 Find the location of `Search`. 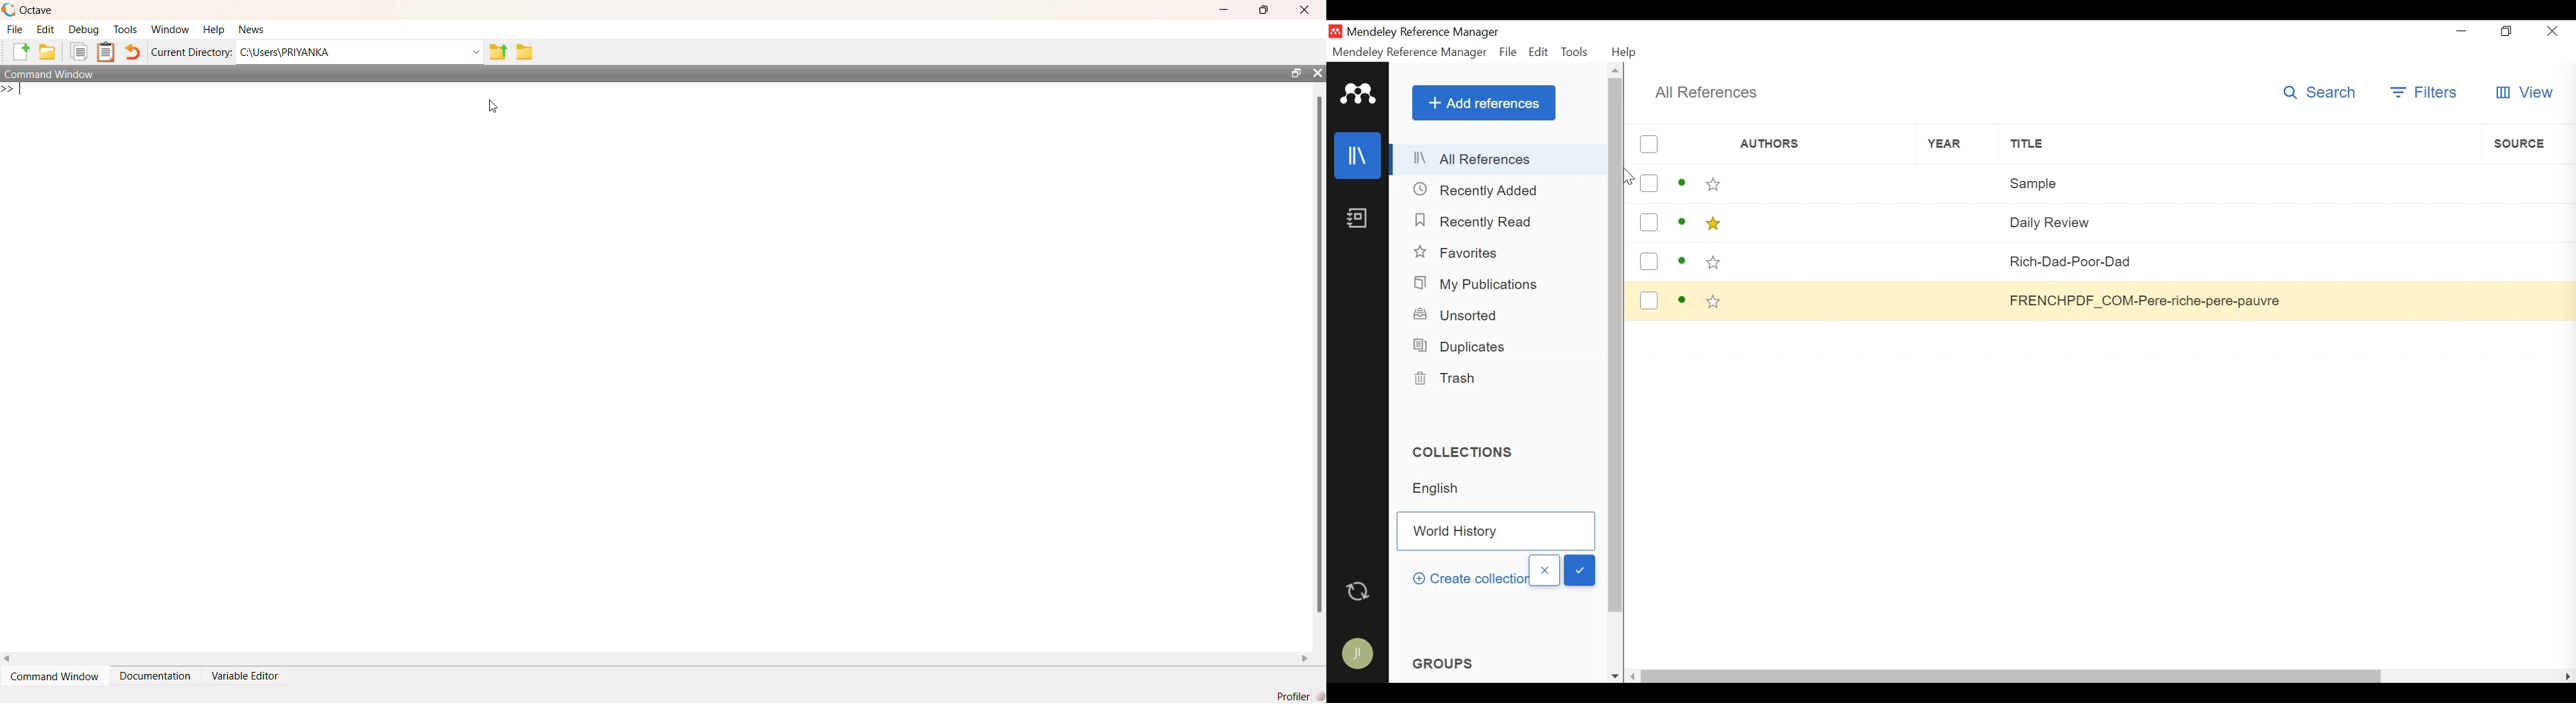

Search is located at coordinates (2325, 92).